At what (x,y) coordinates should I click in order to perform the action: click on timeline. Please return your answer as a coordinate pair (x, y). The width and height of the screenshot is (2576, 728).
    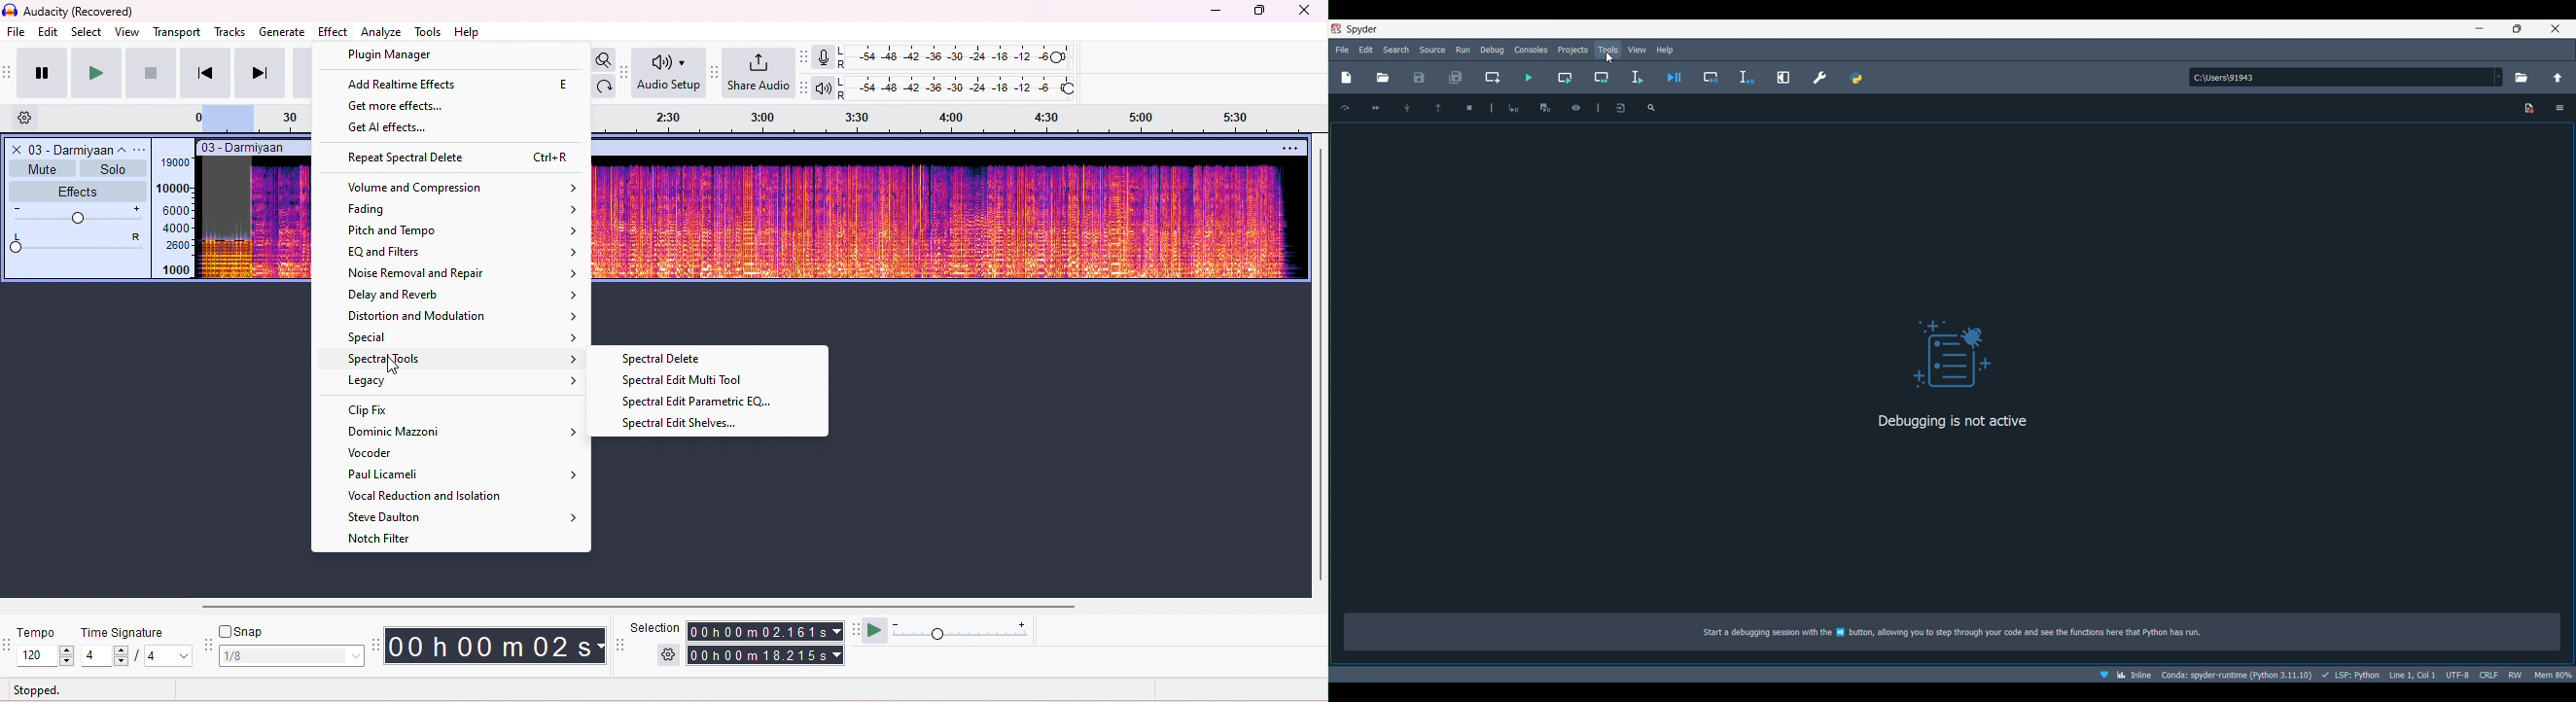
    Looking at the image, I should click on (962, 122).